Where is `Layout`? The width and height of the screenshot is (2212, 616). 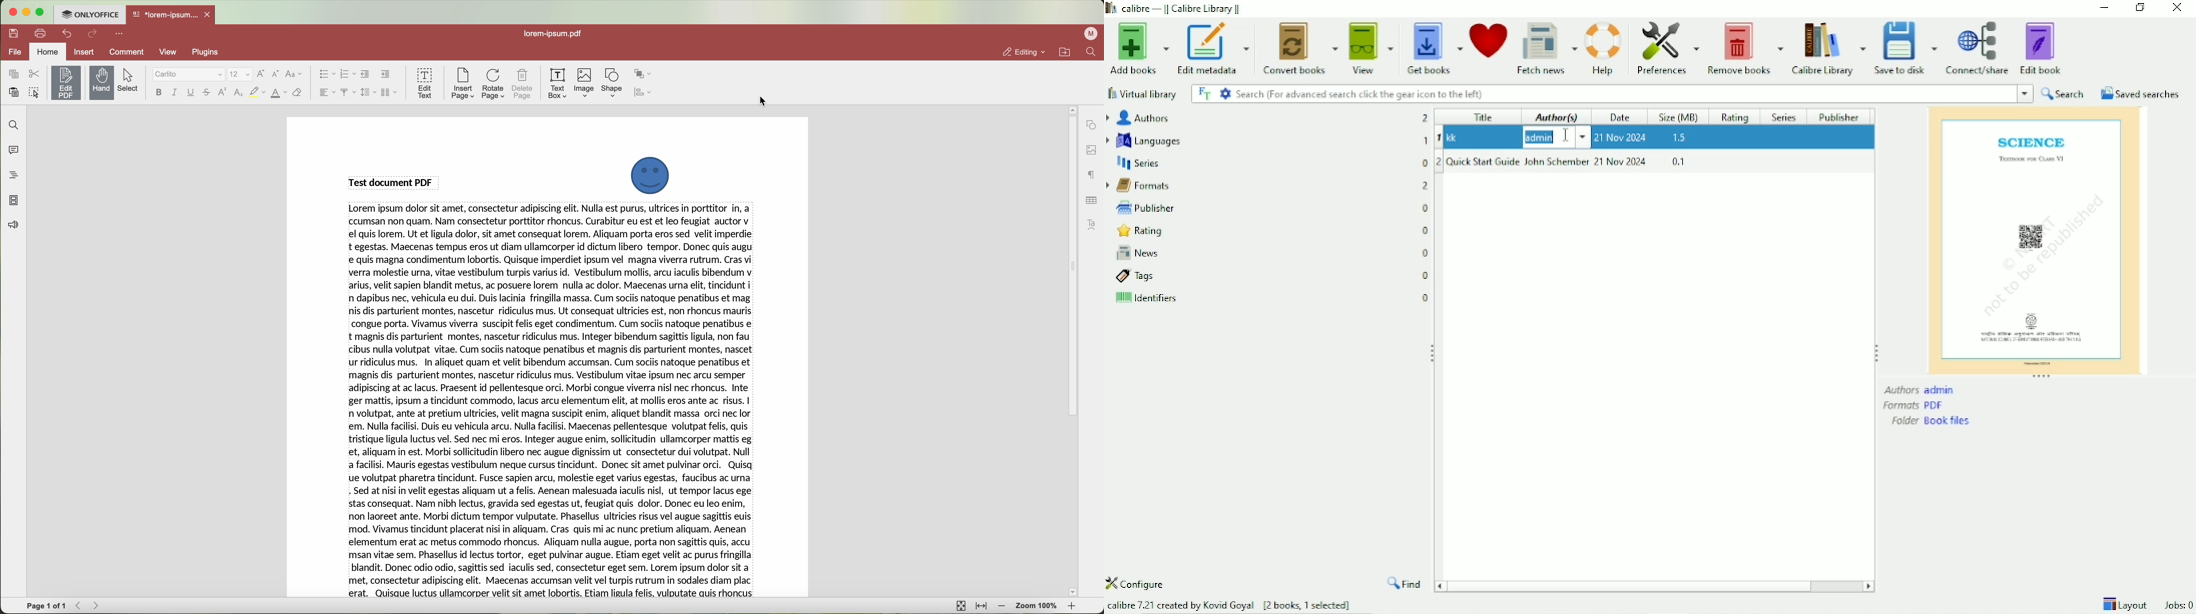 Layout is located at coordinates (2124, 604).